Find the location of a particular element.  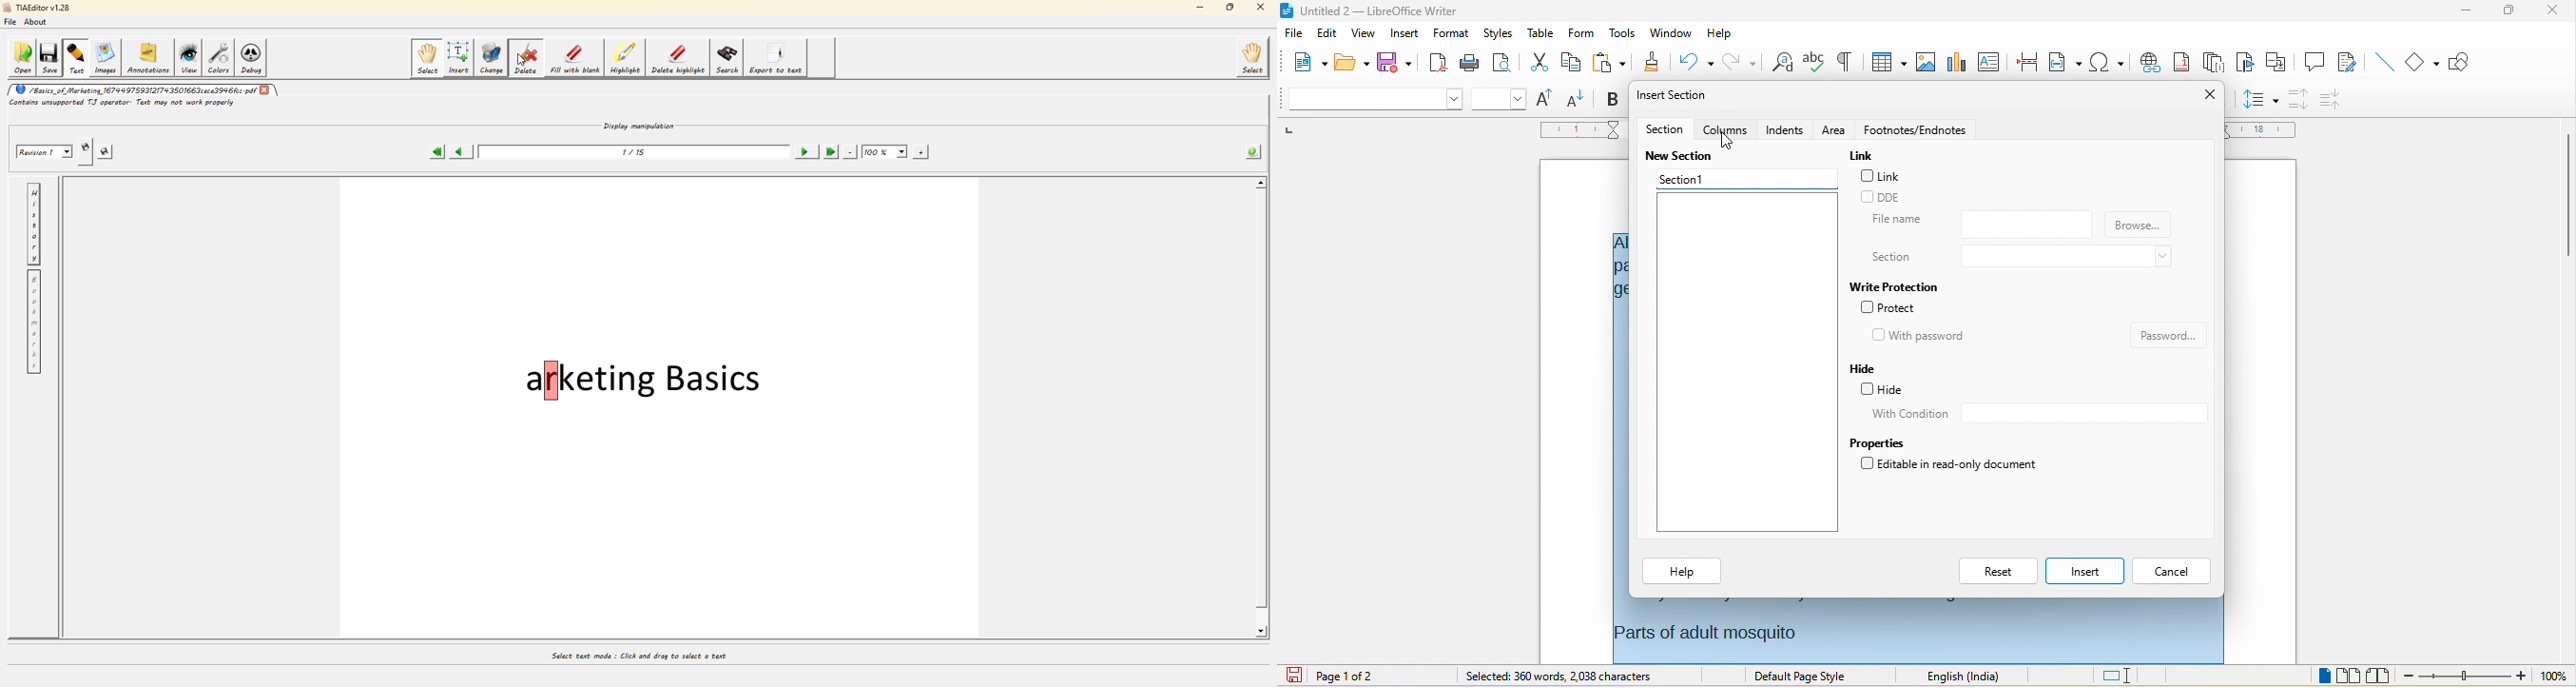

endnote is located at coordinates (2216, 64).